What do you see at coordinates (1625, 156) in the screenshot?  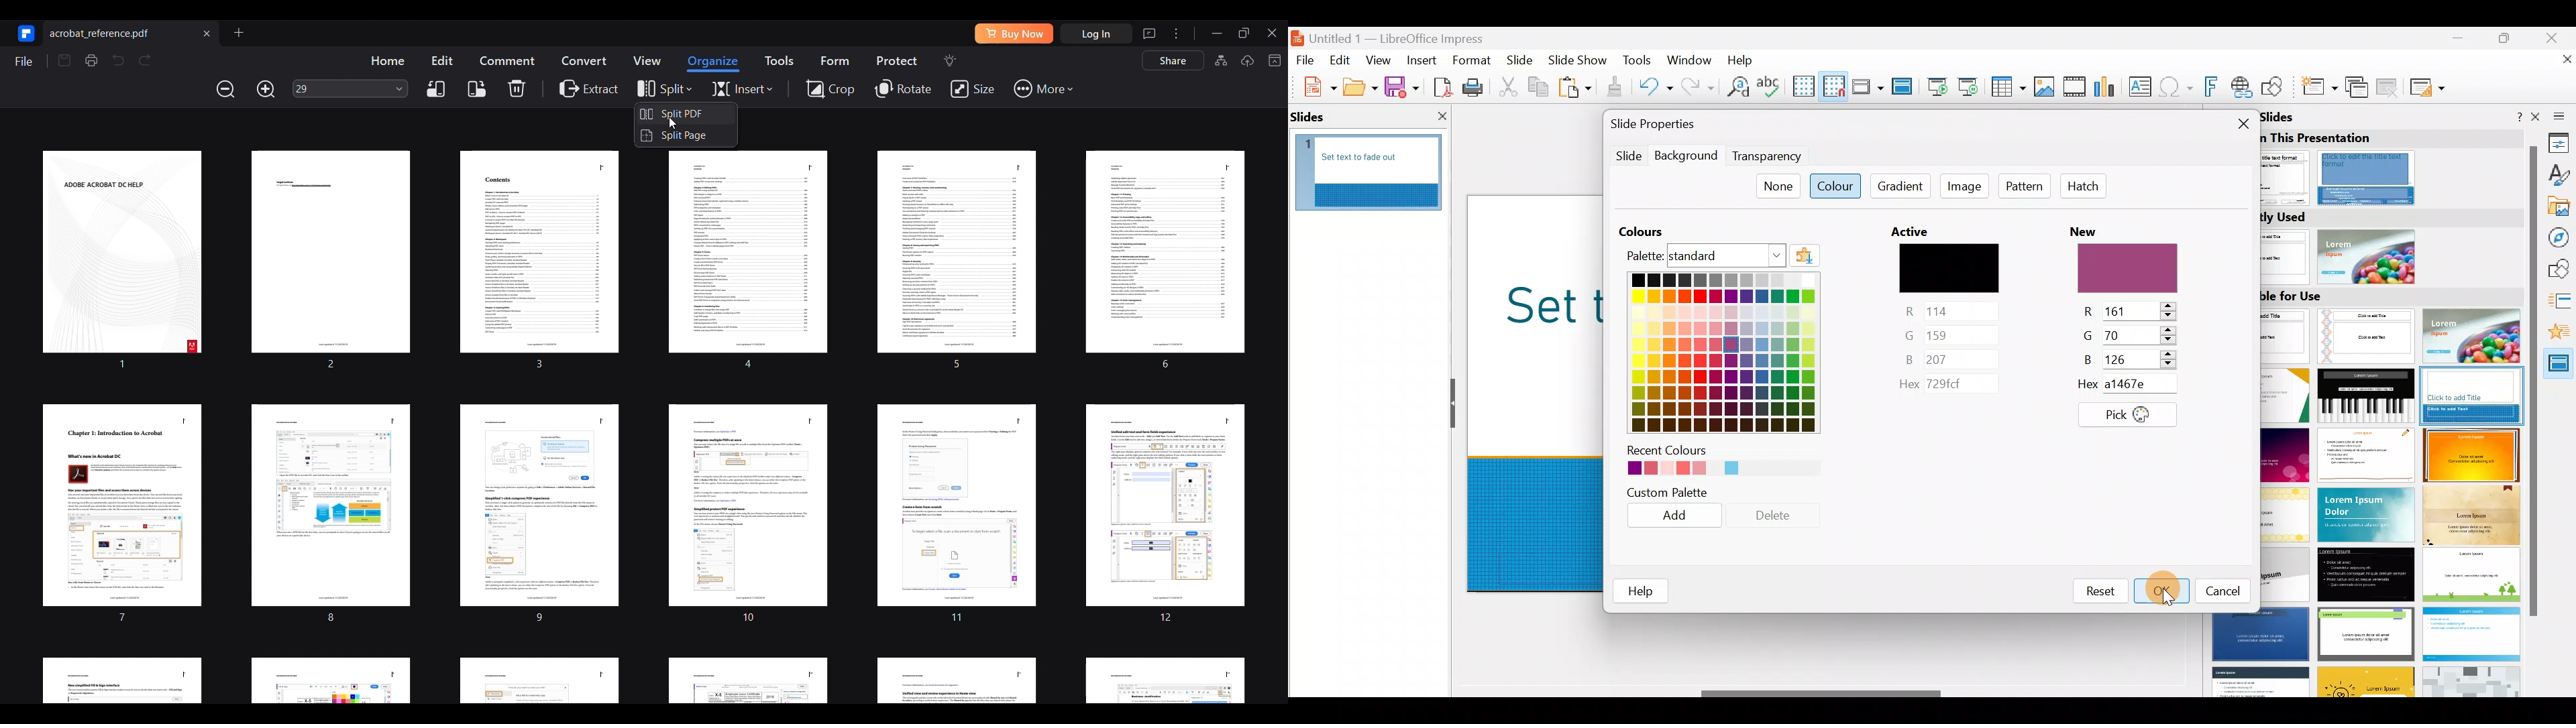 I see `Slide` at bounding box center [1625, 156].